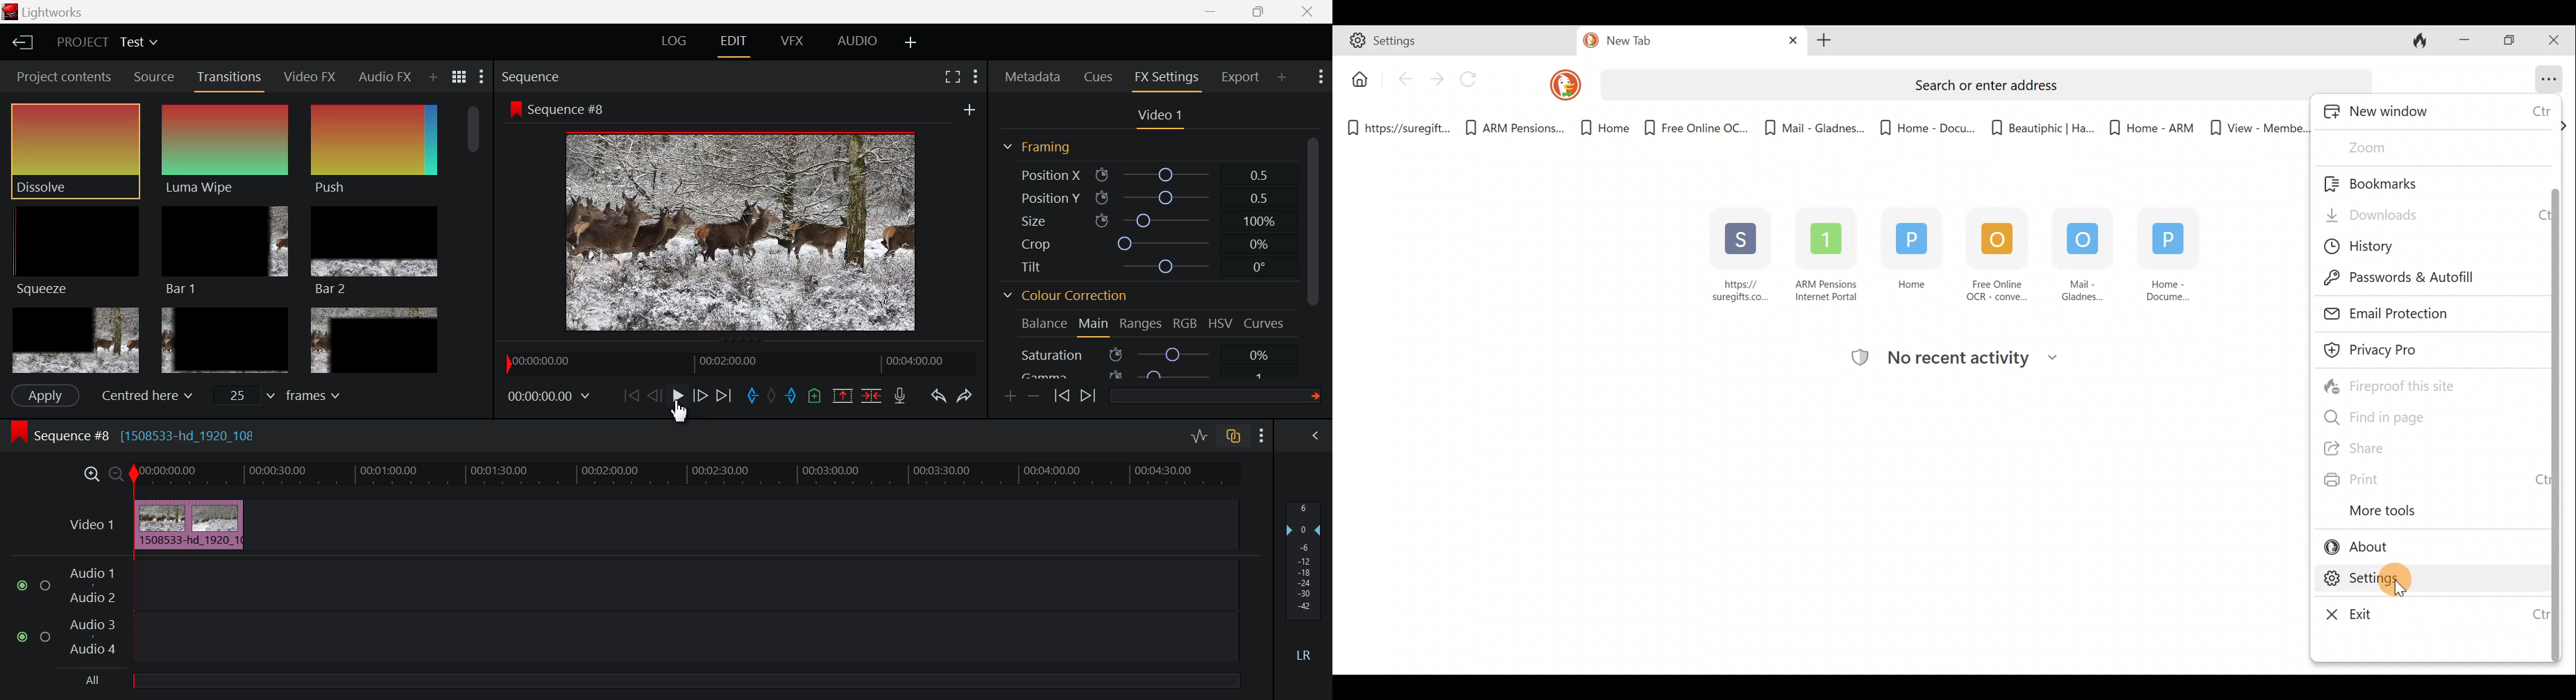  I want to click on EDIT Tab Open, so click(736, 41).